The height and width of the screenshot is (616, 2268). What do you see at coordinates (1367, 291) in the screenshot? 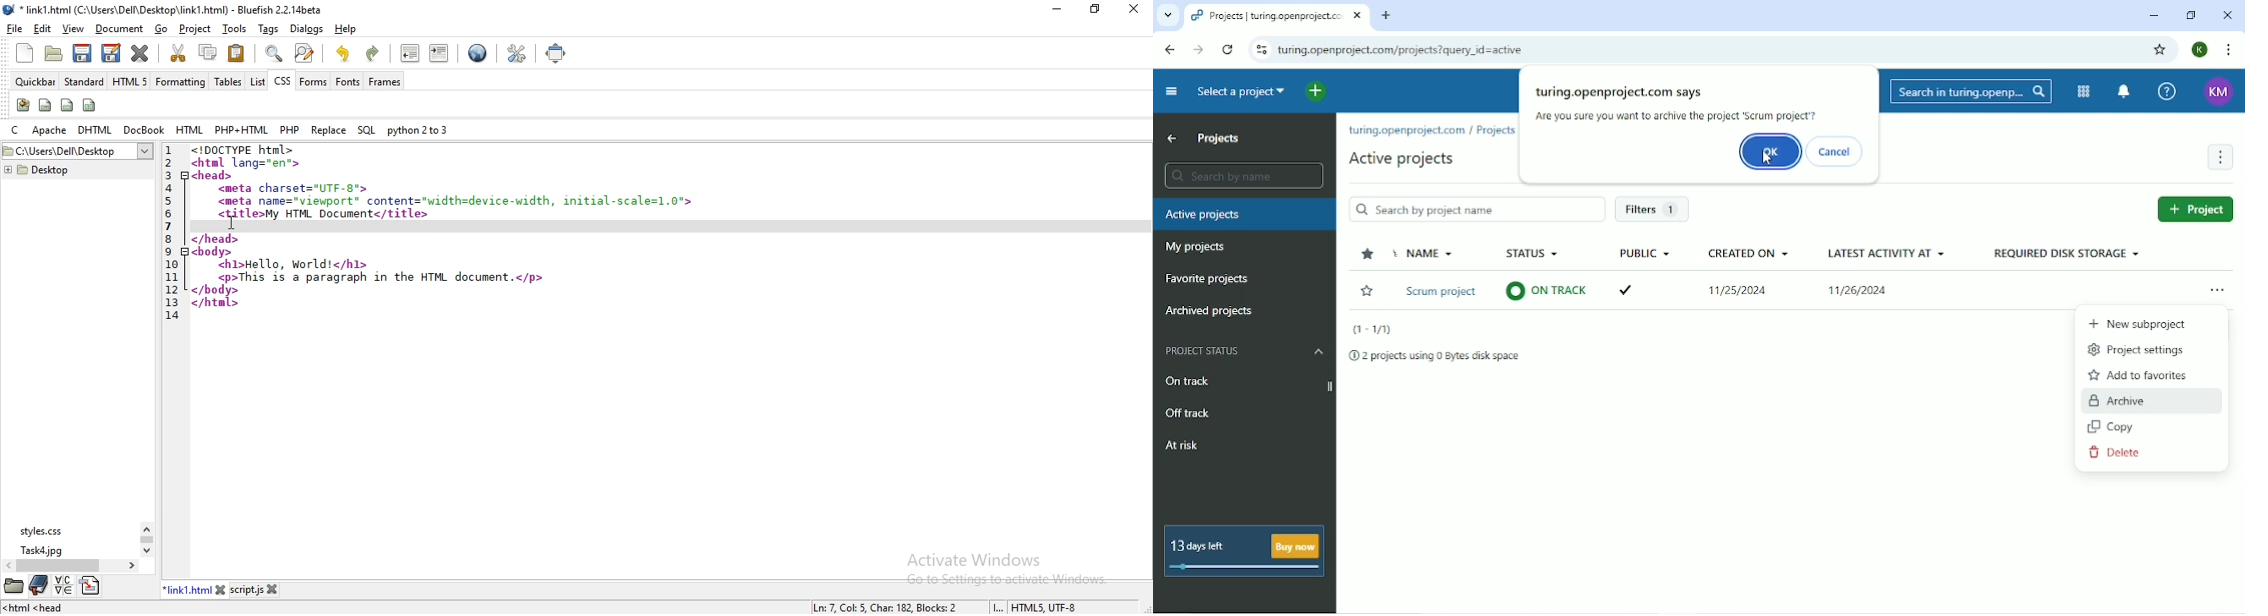
I see `Favorite` at bounding box center [1367, 291].